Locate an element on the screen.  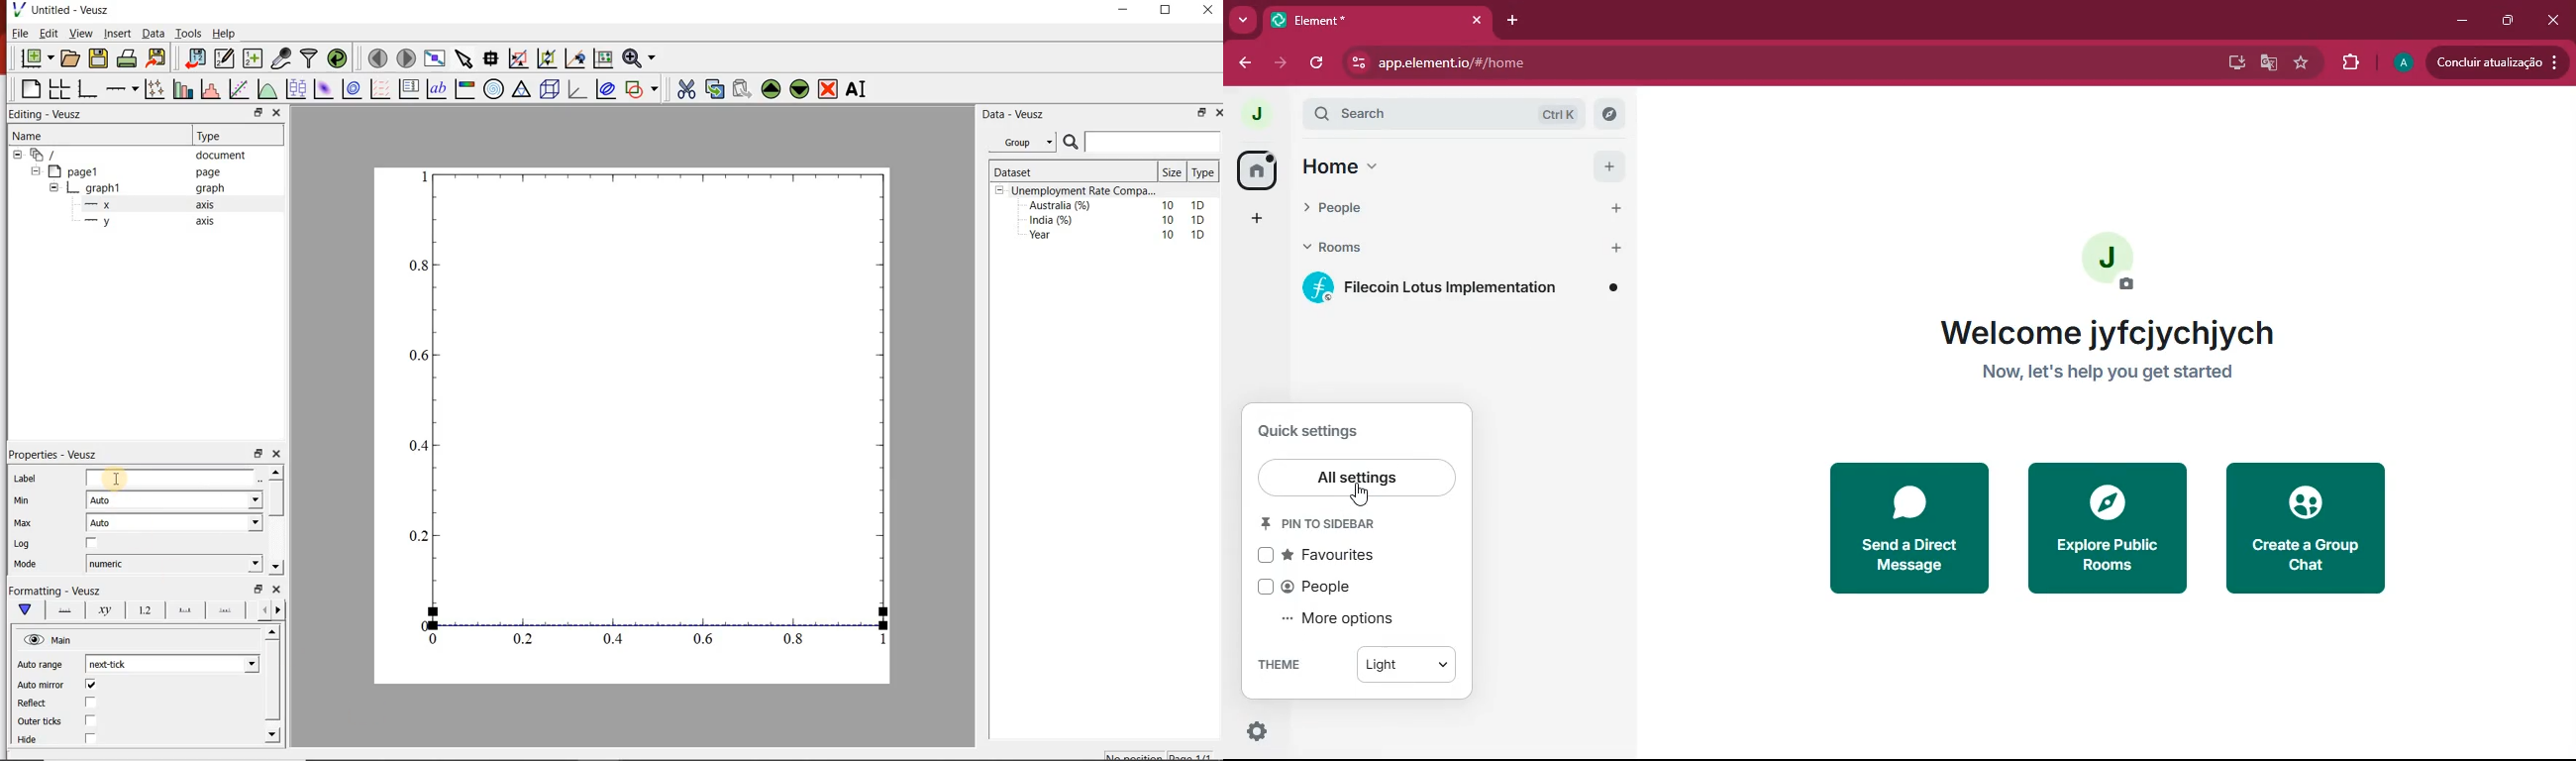
minimise is located at coordinates (258, 453).